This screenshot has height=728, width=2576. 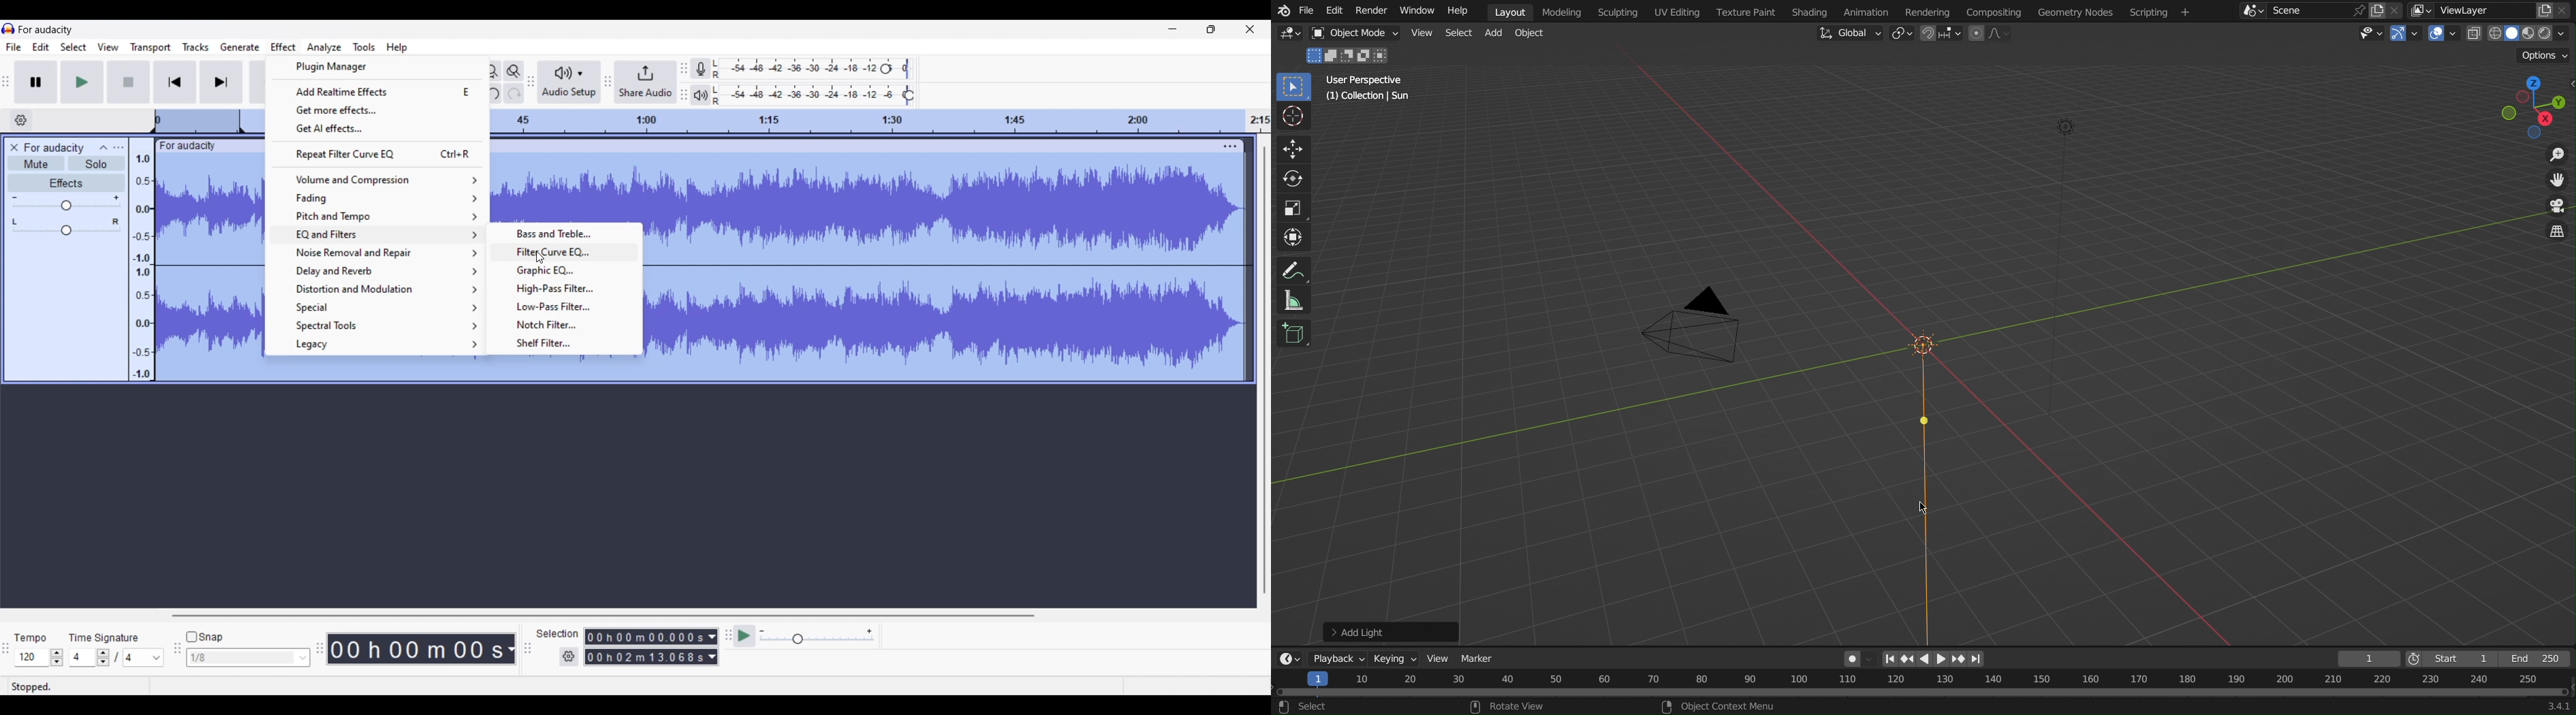 What do you see at coordinates (1295, 238) in the screenshot?
I see `Transform` at bounding box center [1295, 238].